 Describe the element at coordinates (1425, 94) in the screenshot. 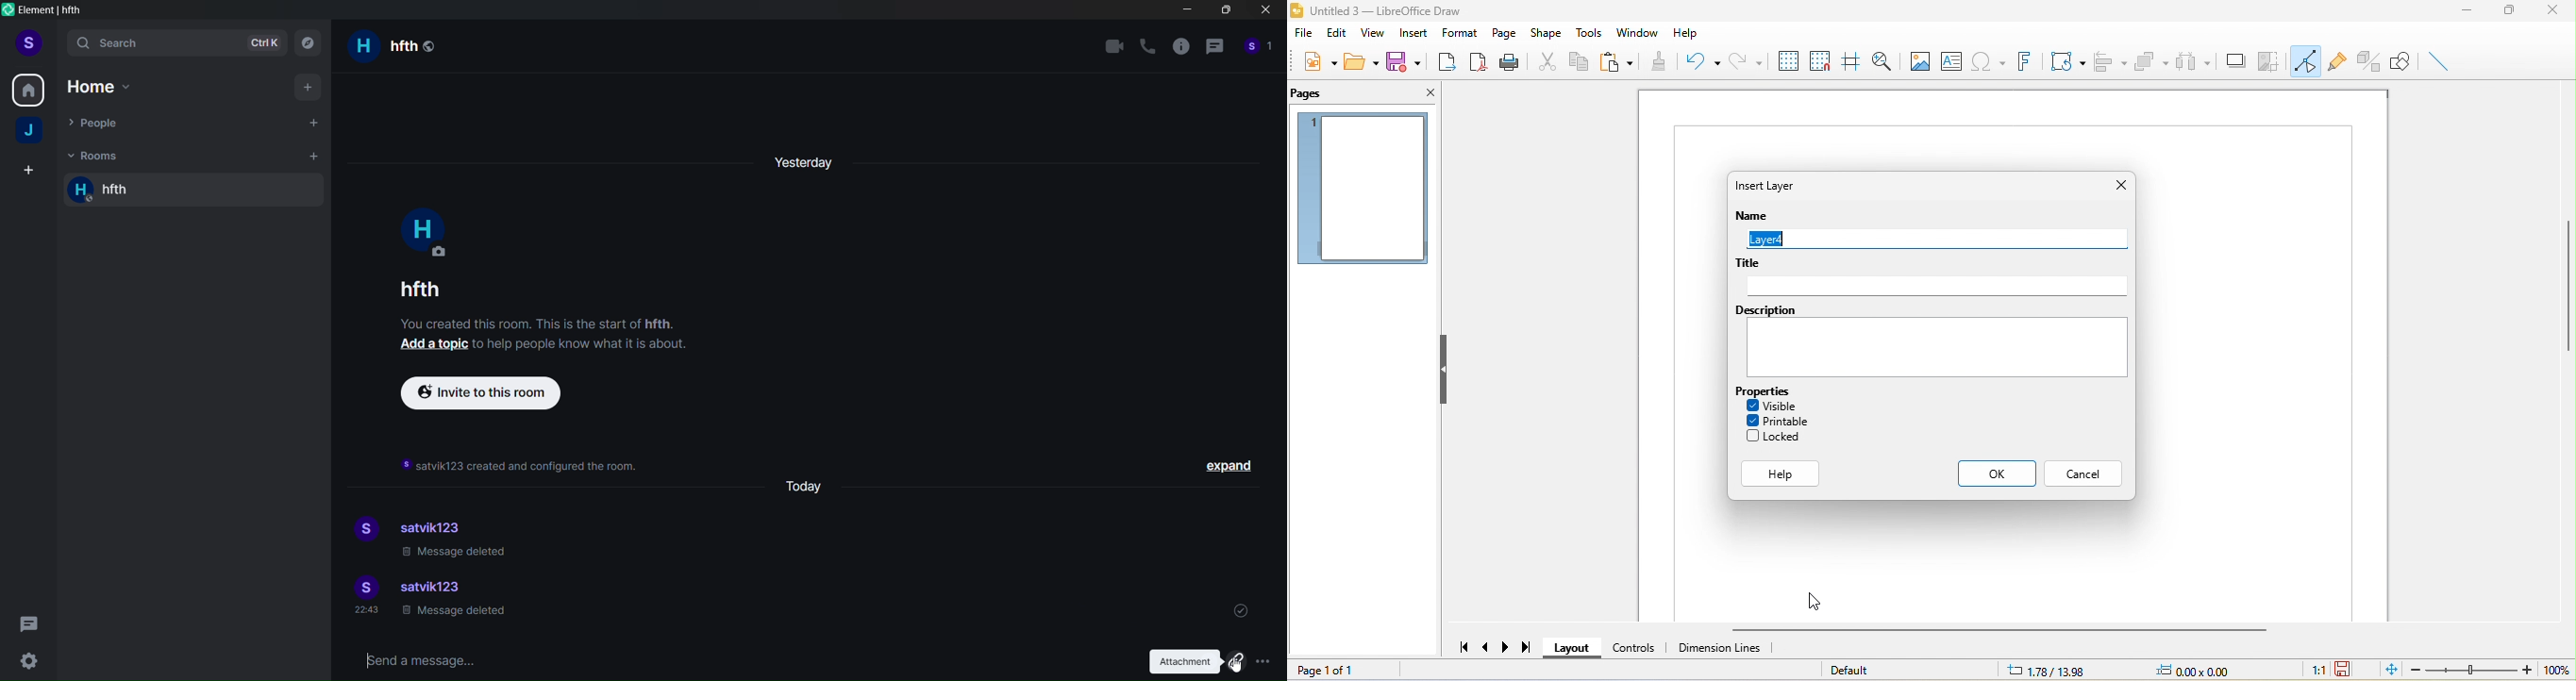

I see `close` at that location.